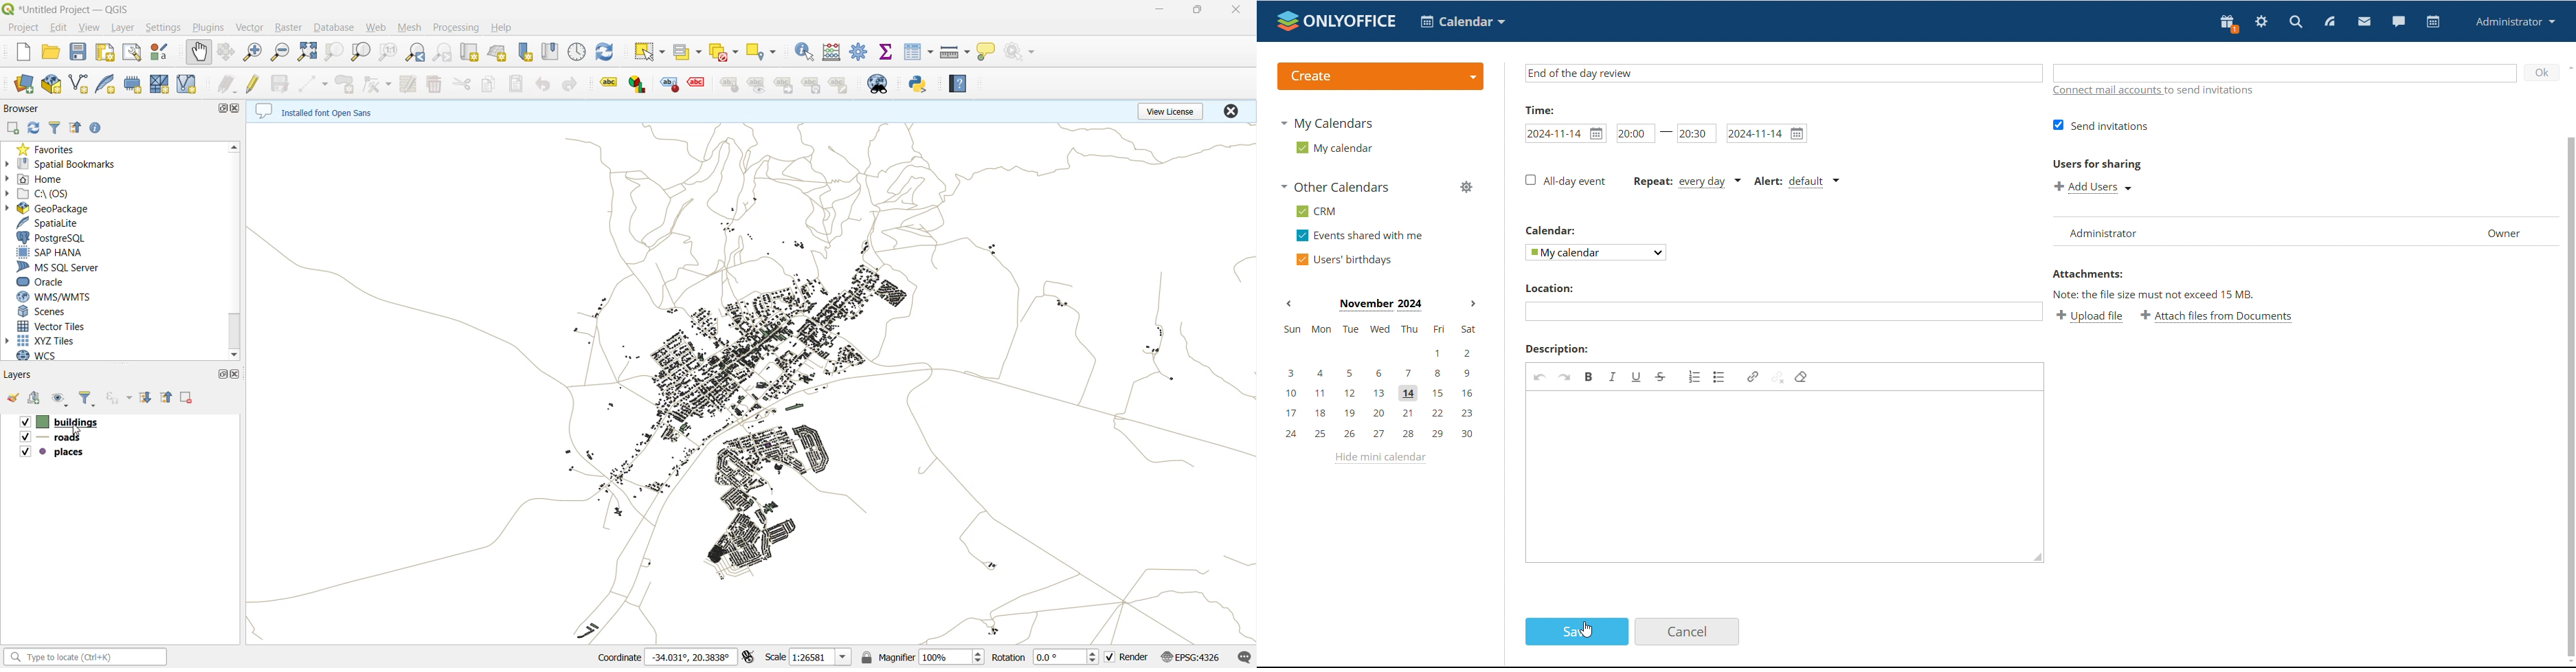 Image resolution: width=2576 pixels, height=672 pixels. Describe the element at coordinates (2254, 230) in the screenshot. I see `List of users` at that location.